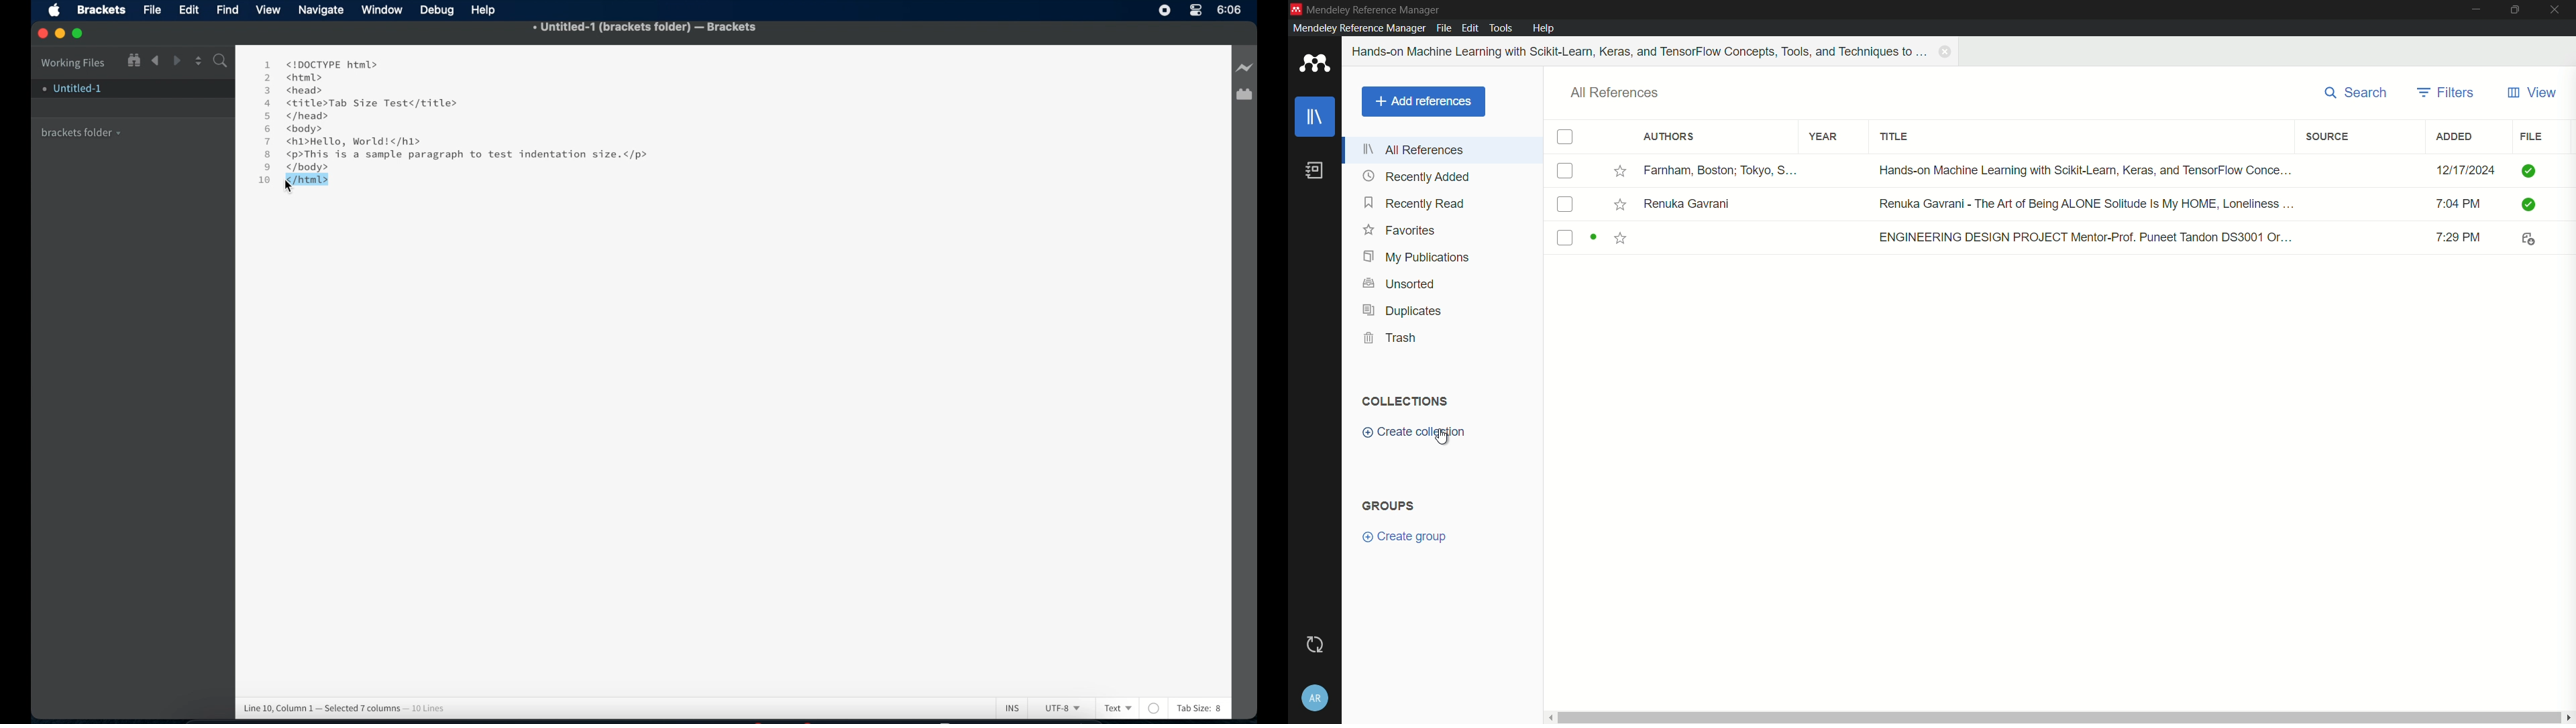  Describe the element at coordinates (349, 707) in the screenshot. I see `Line 10, Column 1-Selected 7 columns-10 Lines` at that location.